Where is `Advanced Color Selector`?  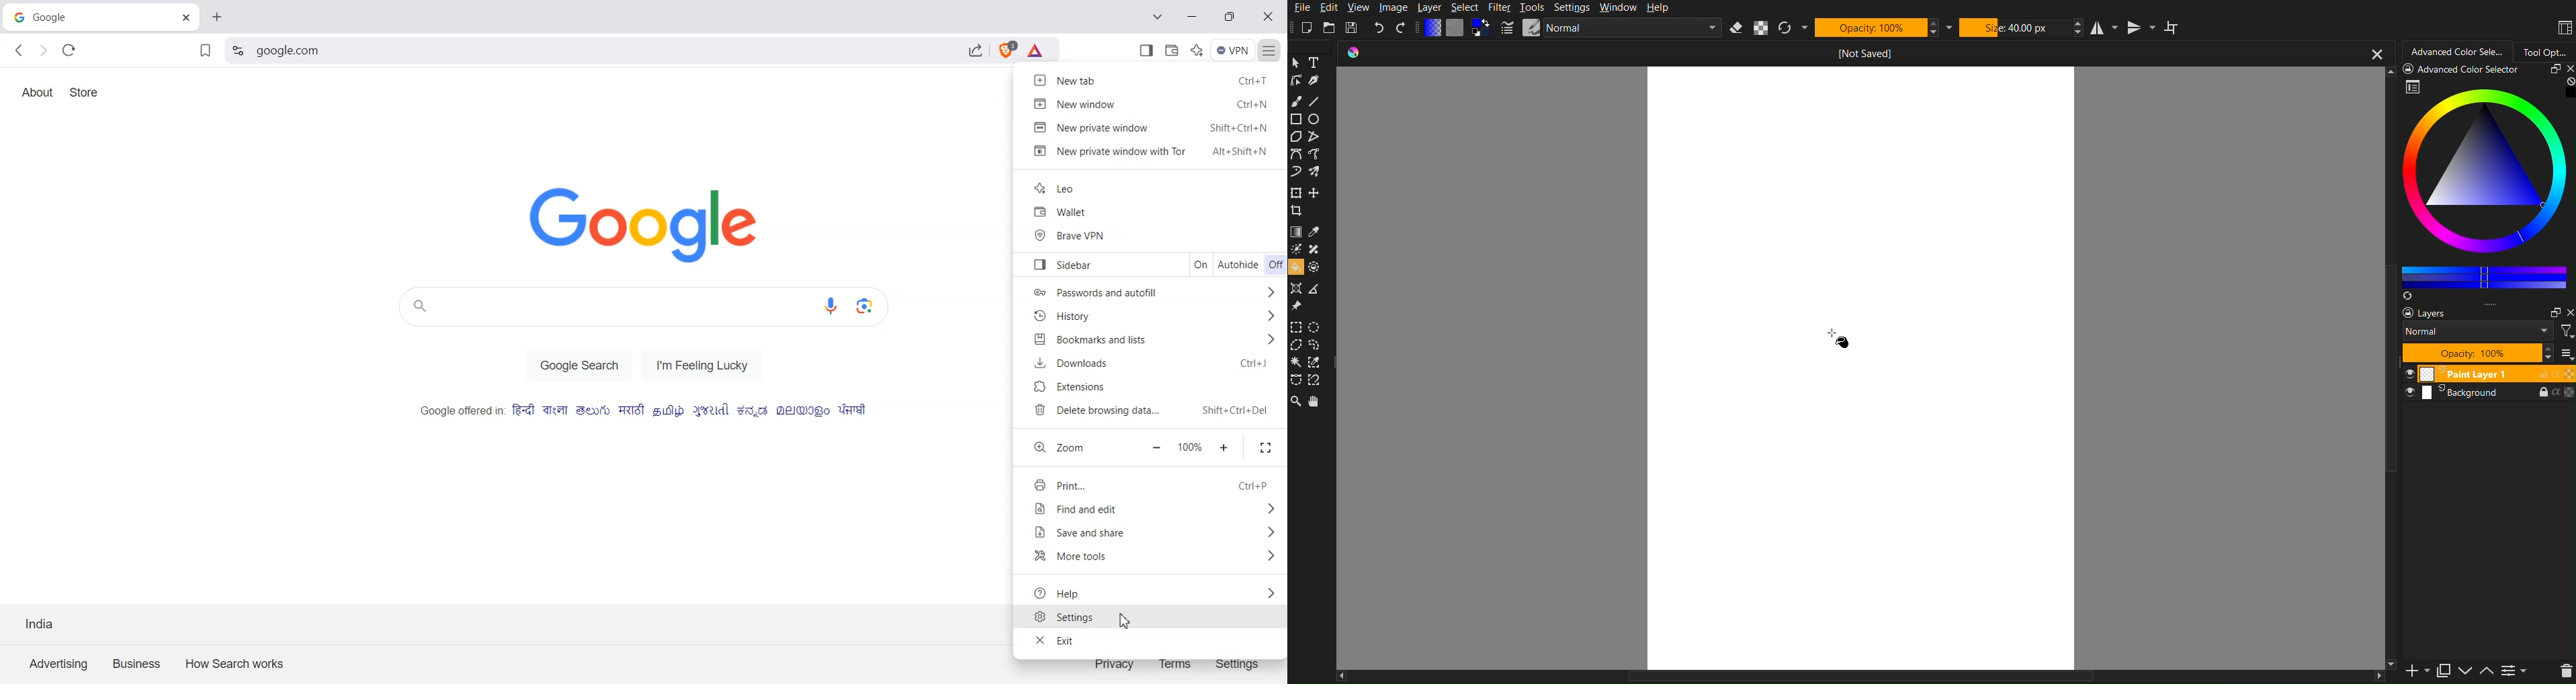
Advanced Color Selector is located at coordinates (2457, 50).